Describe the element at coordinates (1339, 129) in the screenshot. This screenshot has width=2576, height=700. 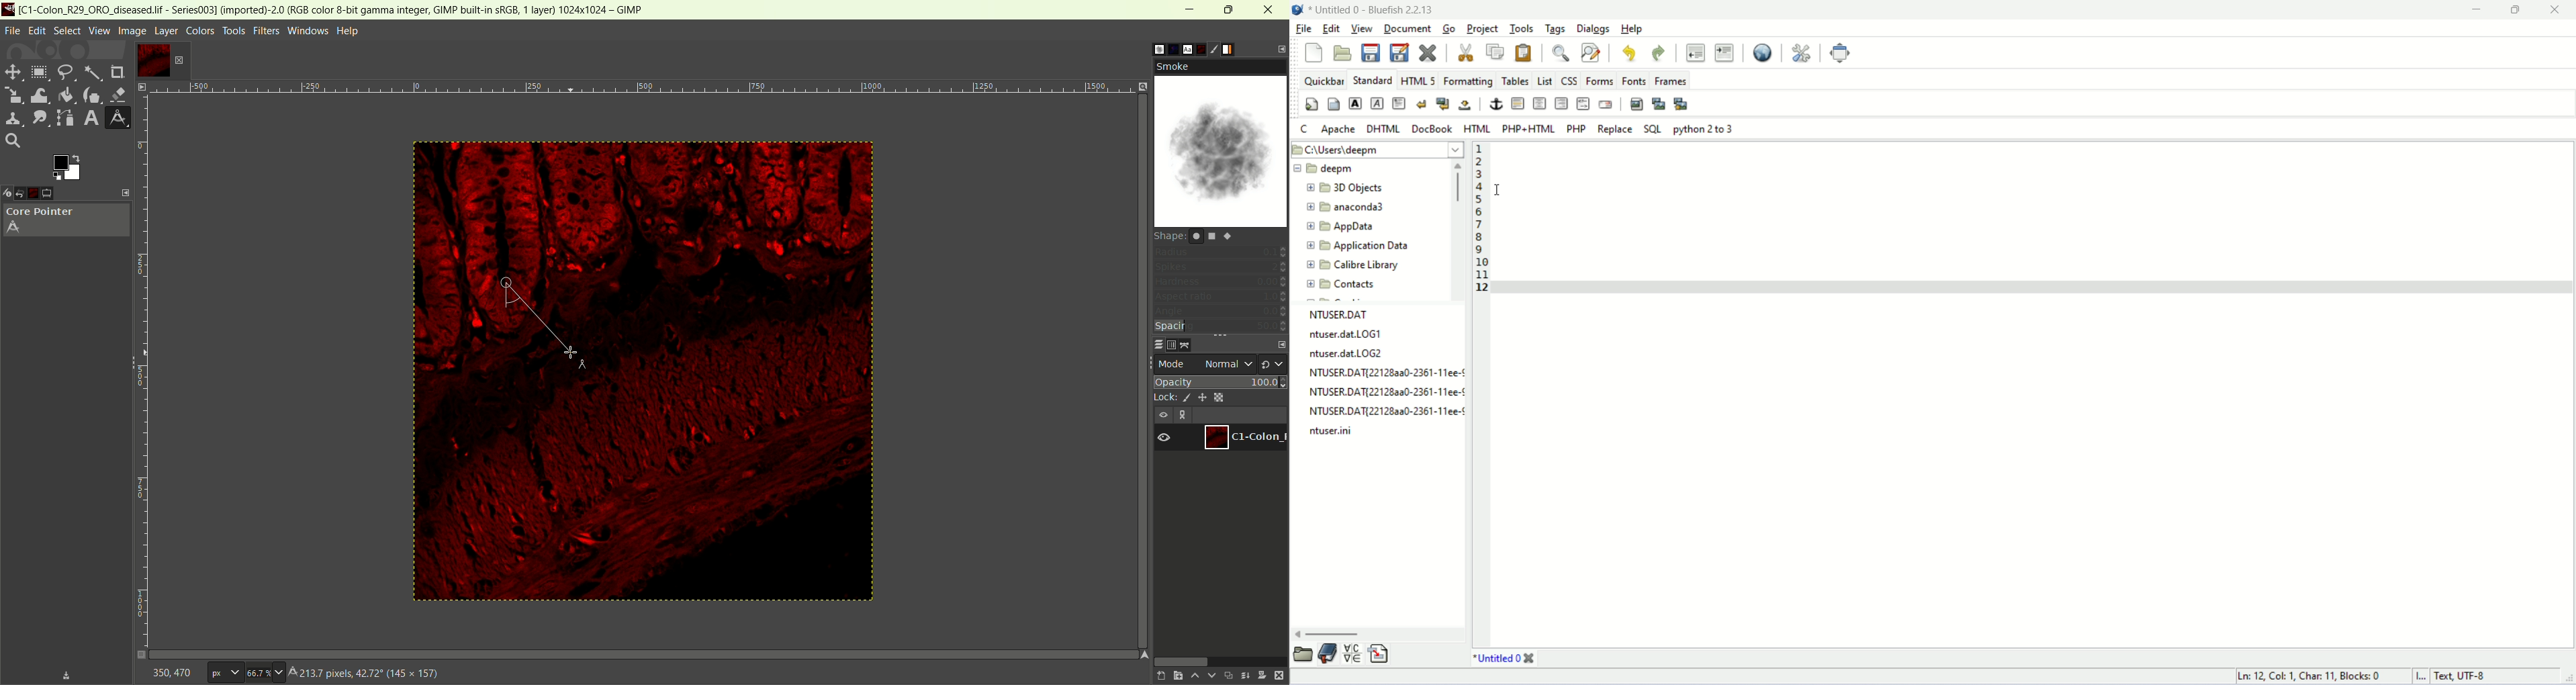
I see `apache` at that location.